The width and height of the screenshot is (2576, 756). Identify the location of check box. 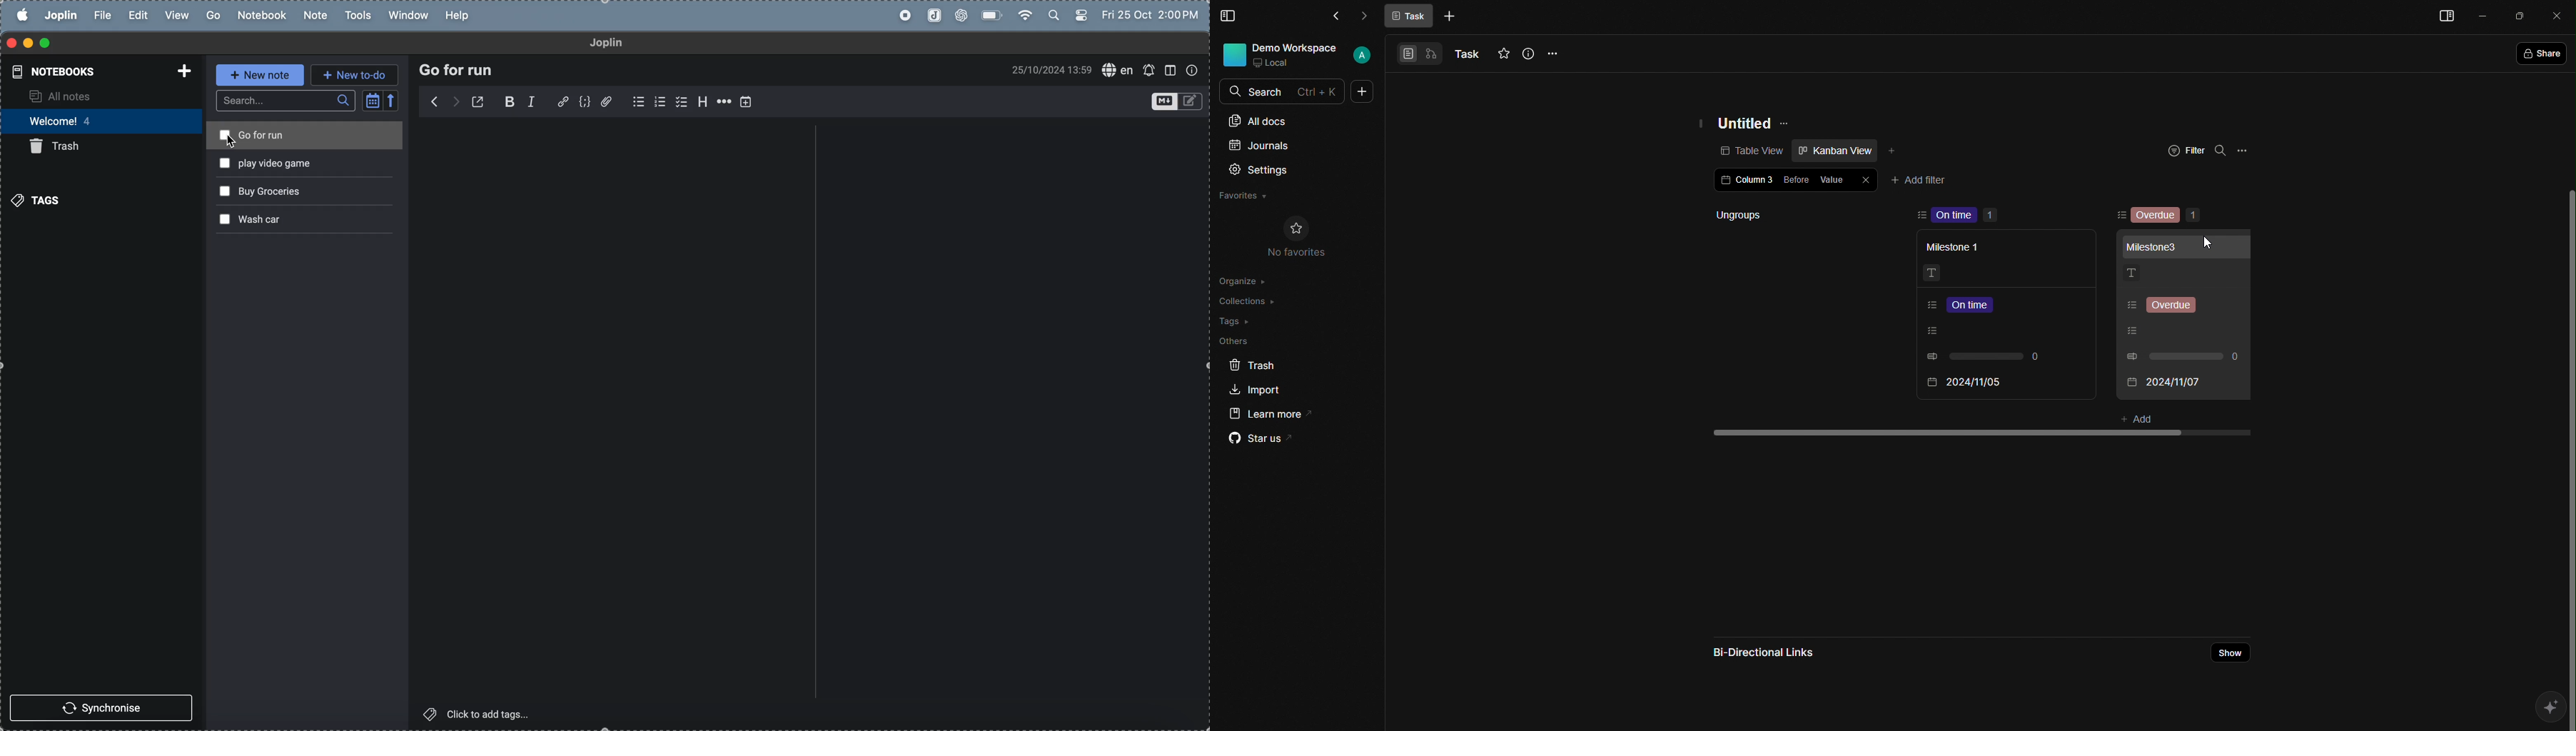
(633, 101).